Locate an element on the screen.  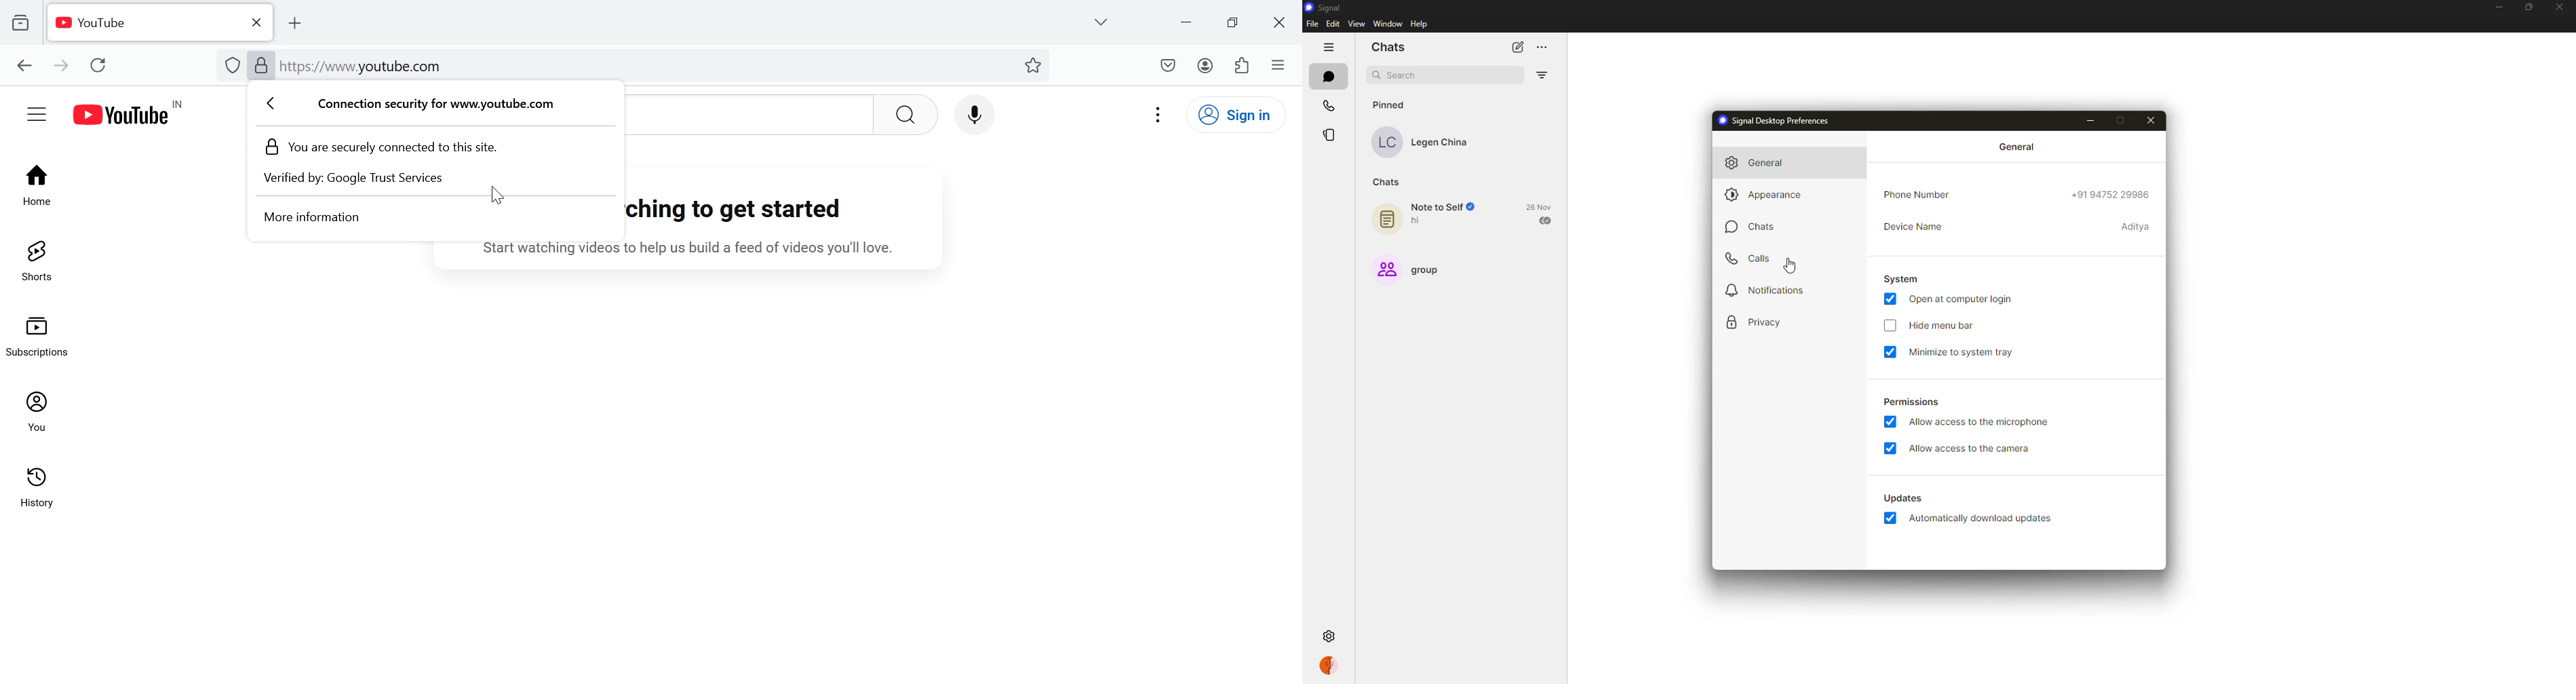
group is located at coordinates (1385, 269).